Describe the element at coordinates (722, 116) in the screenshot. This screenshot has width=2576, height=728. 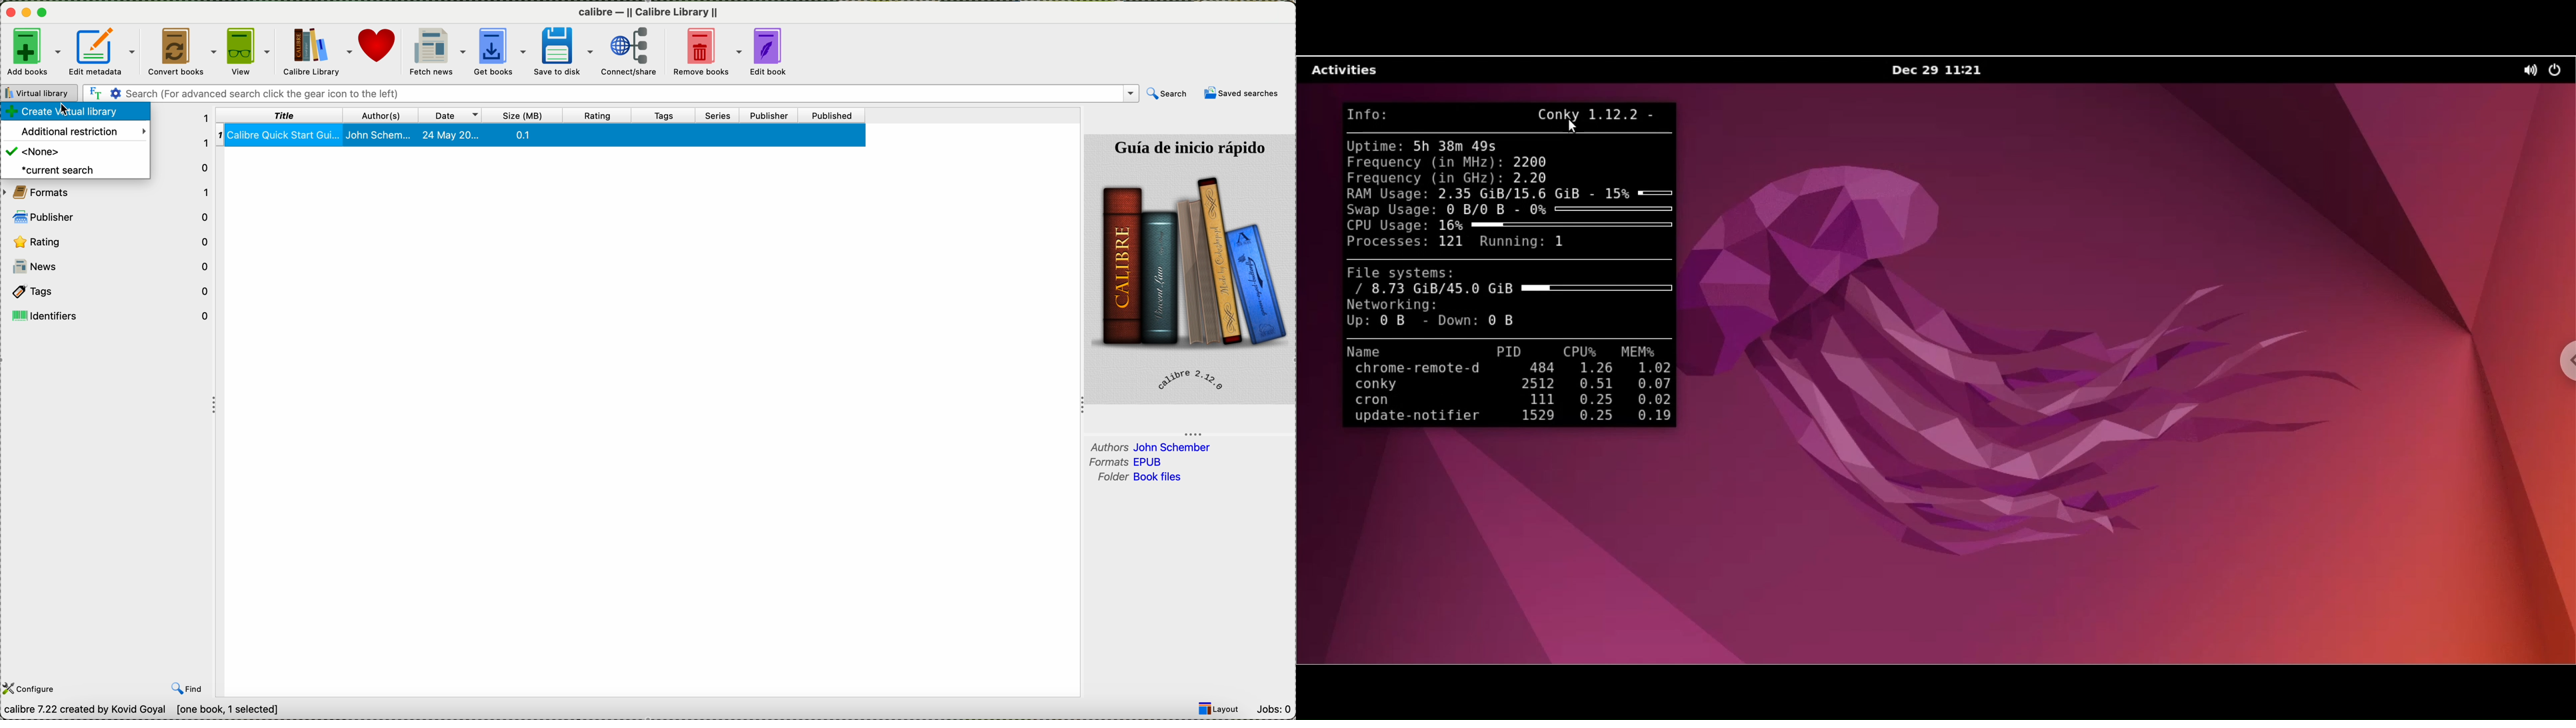
I see `series` at that location.